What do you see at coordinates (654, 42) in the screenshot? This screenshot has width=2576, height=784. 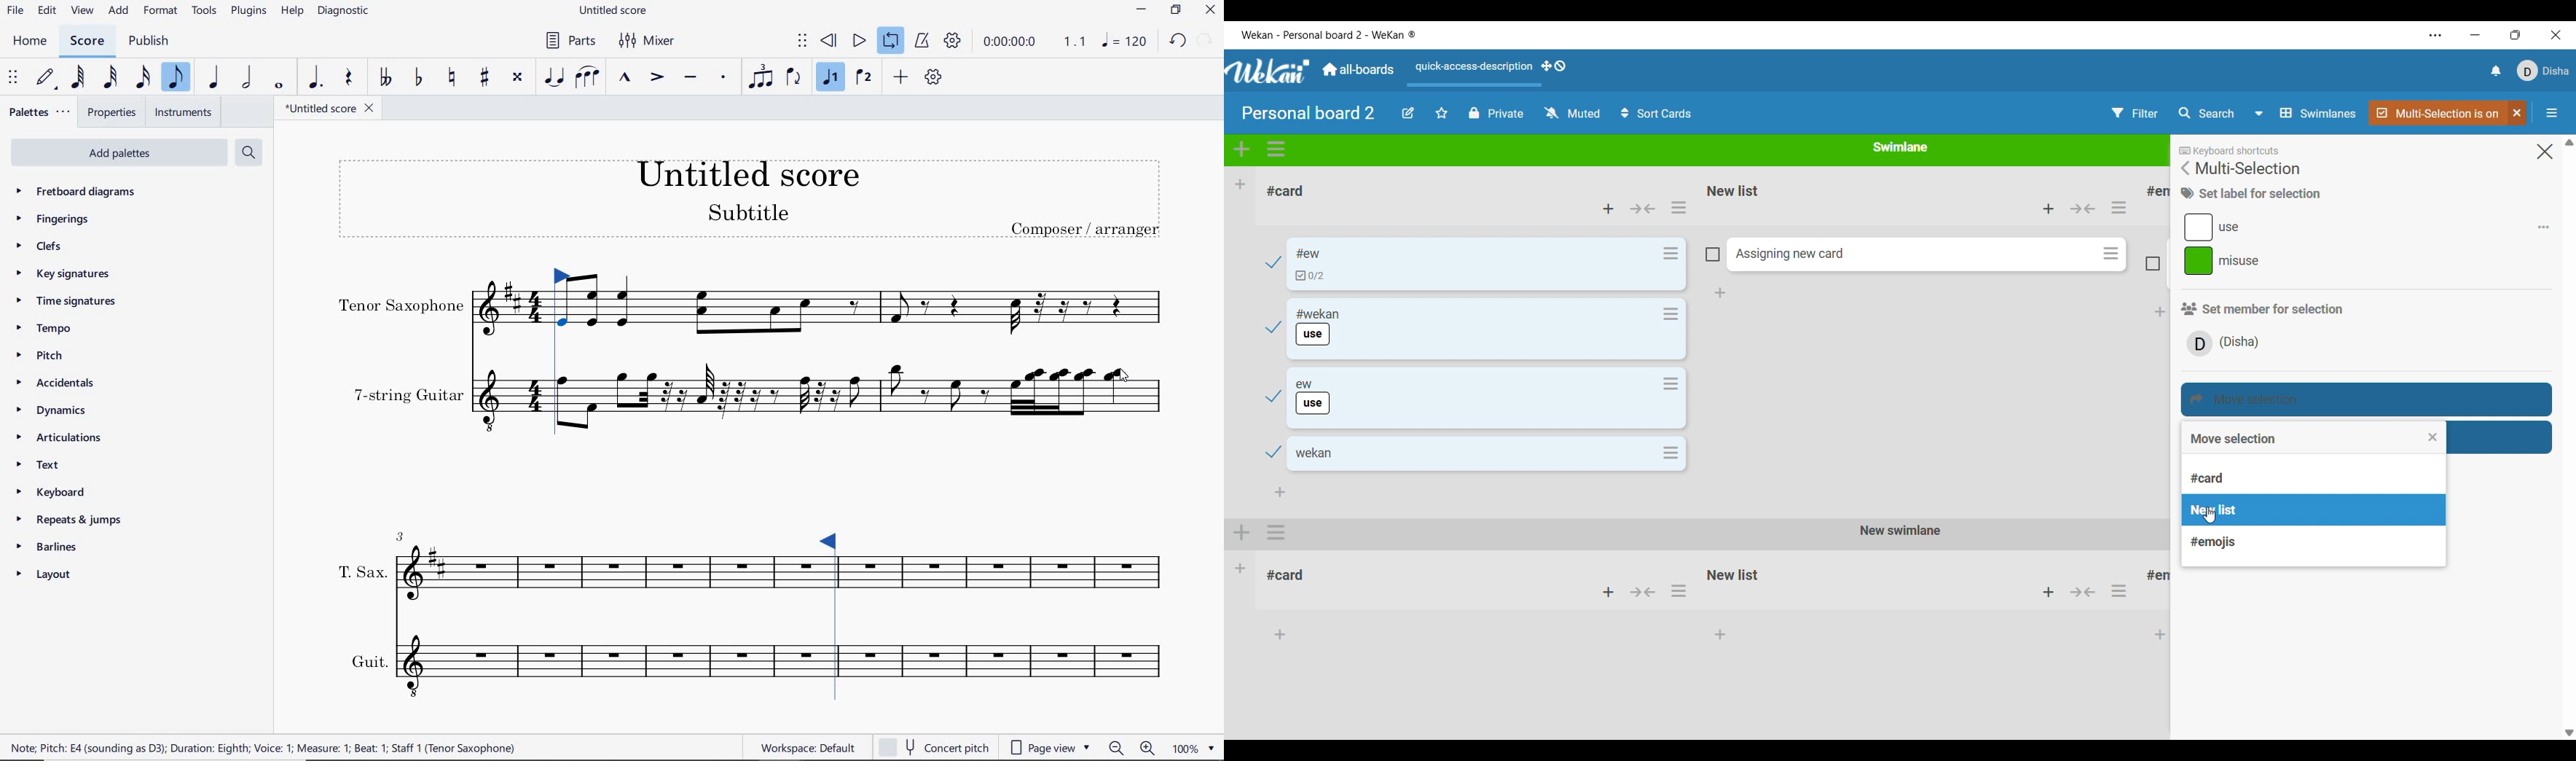 I see `MIXER` at bounding box center [654, 42].